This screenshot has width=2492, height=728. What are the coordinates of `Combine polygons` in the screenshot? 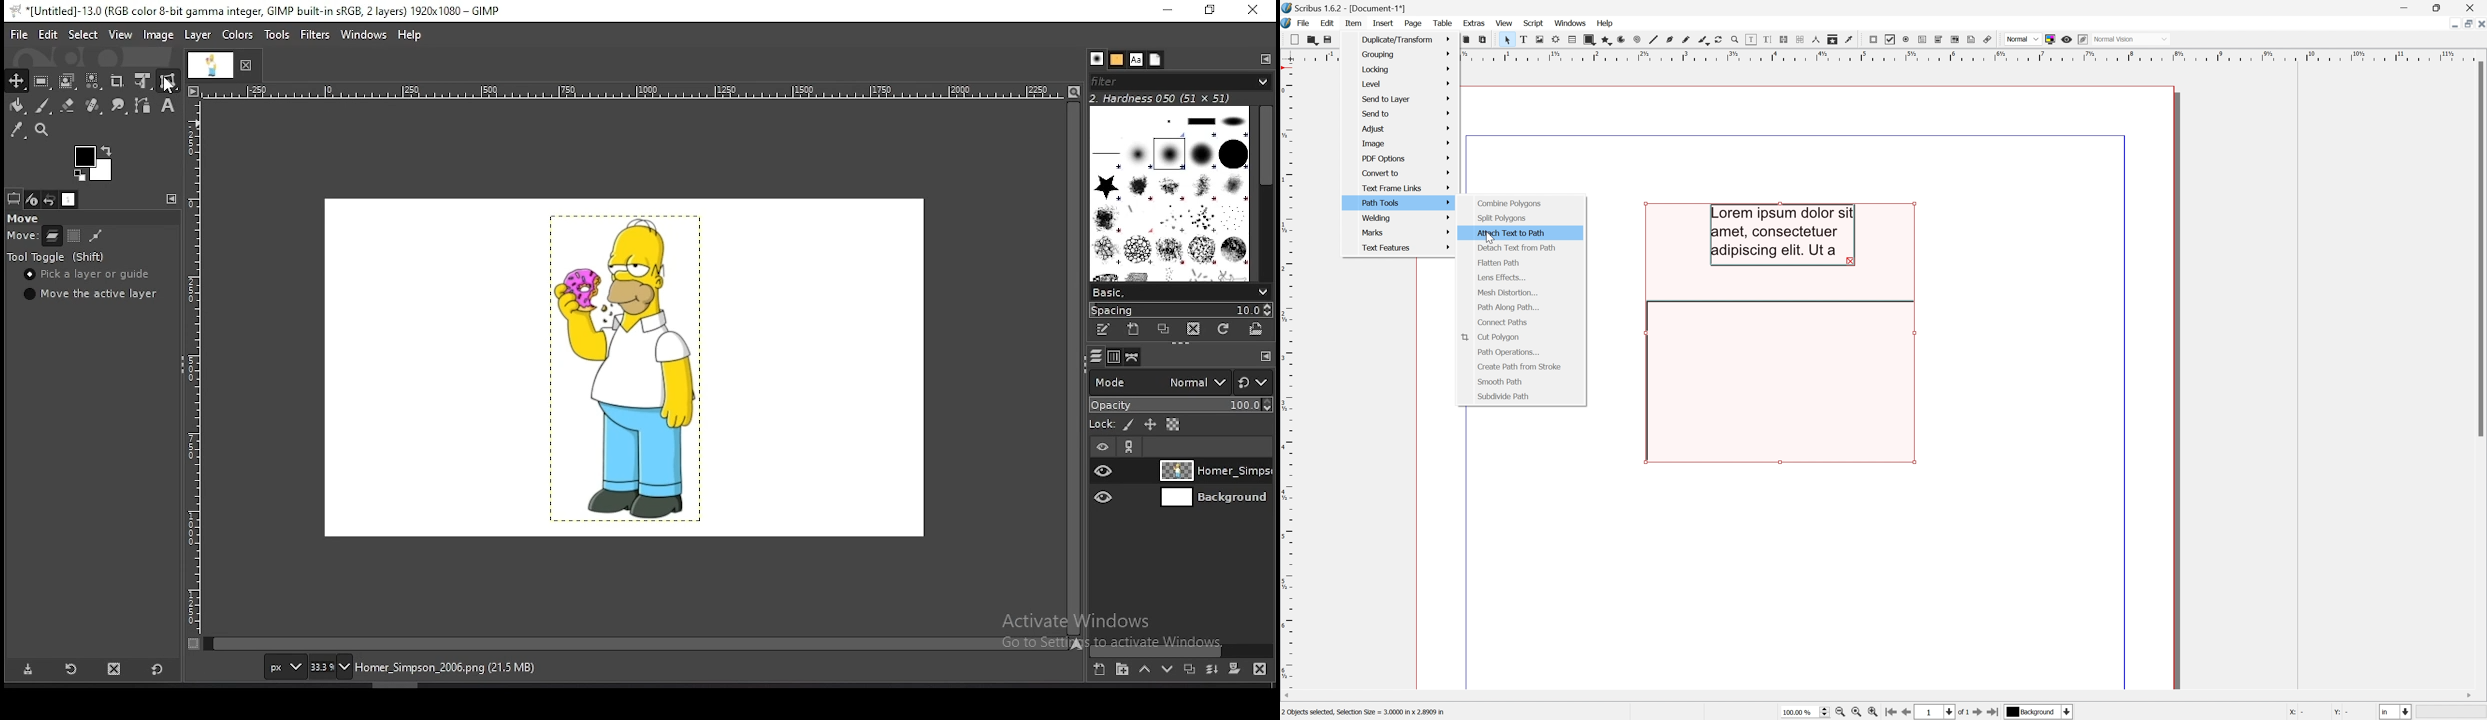 It's located at (1510, 203).